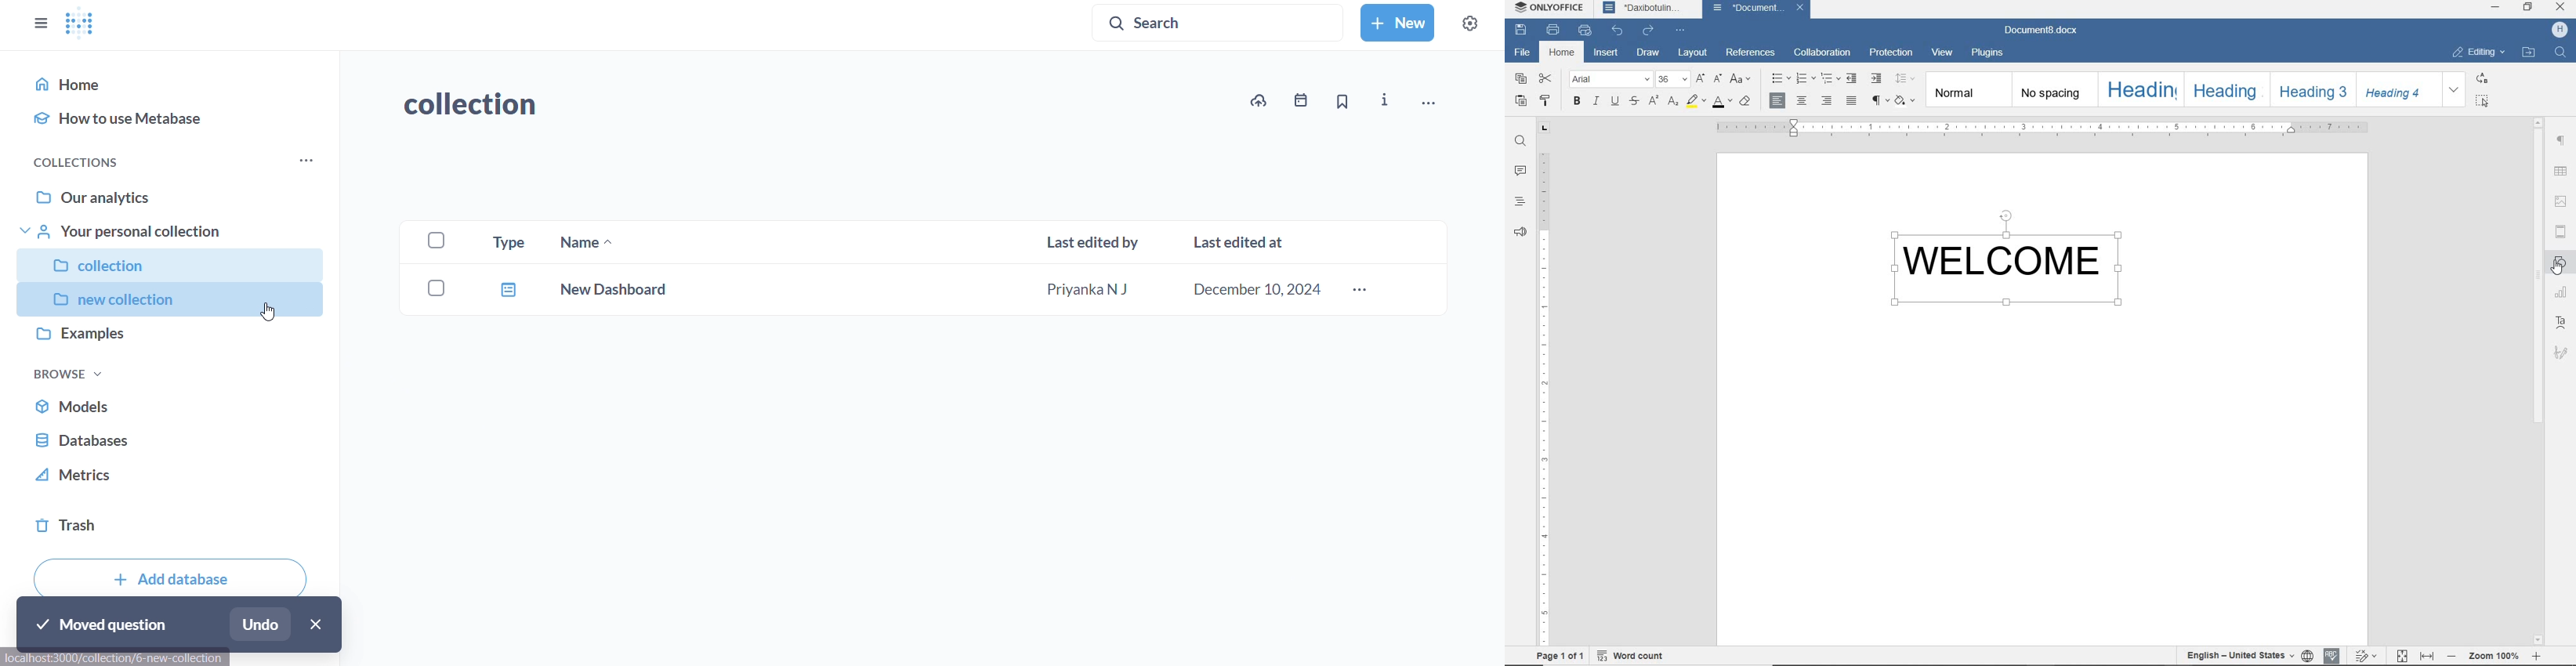 This screenshot has width=2576, height=672. I want to click on INCREMENT FONT SIZE, so click(1701, 80).